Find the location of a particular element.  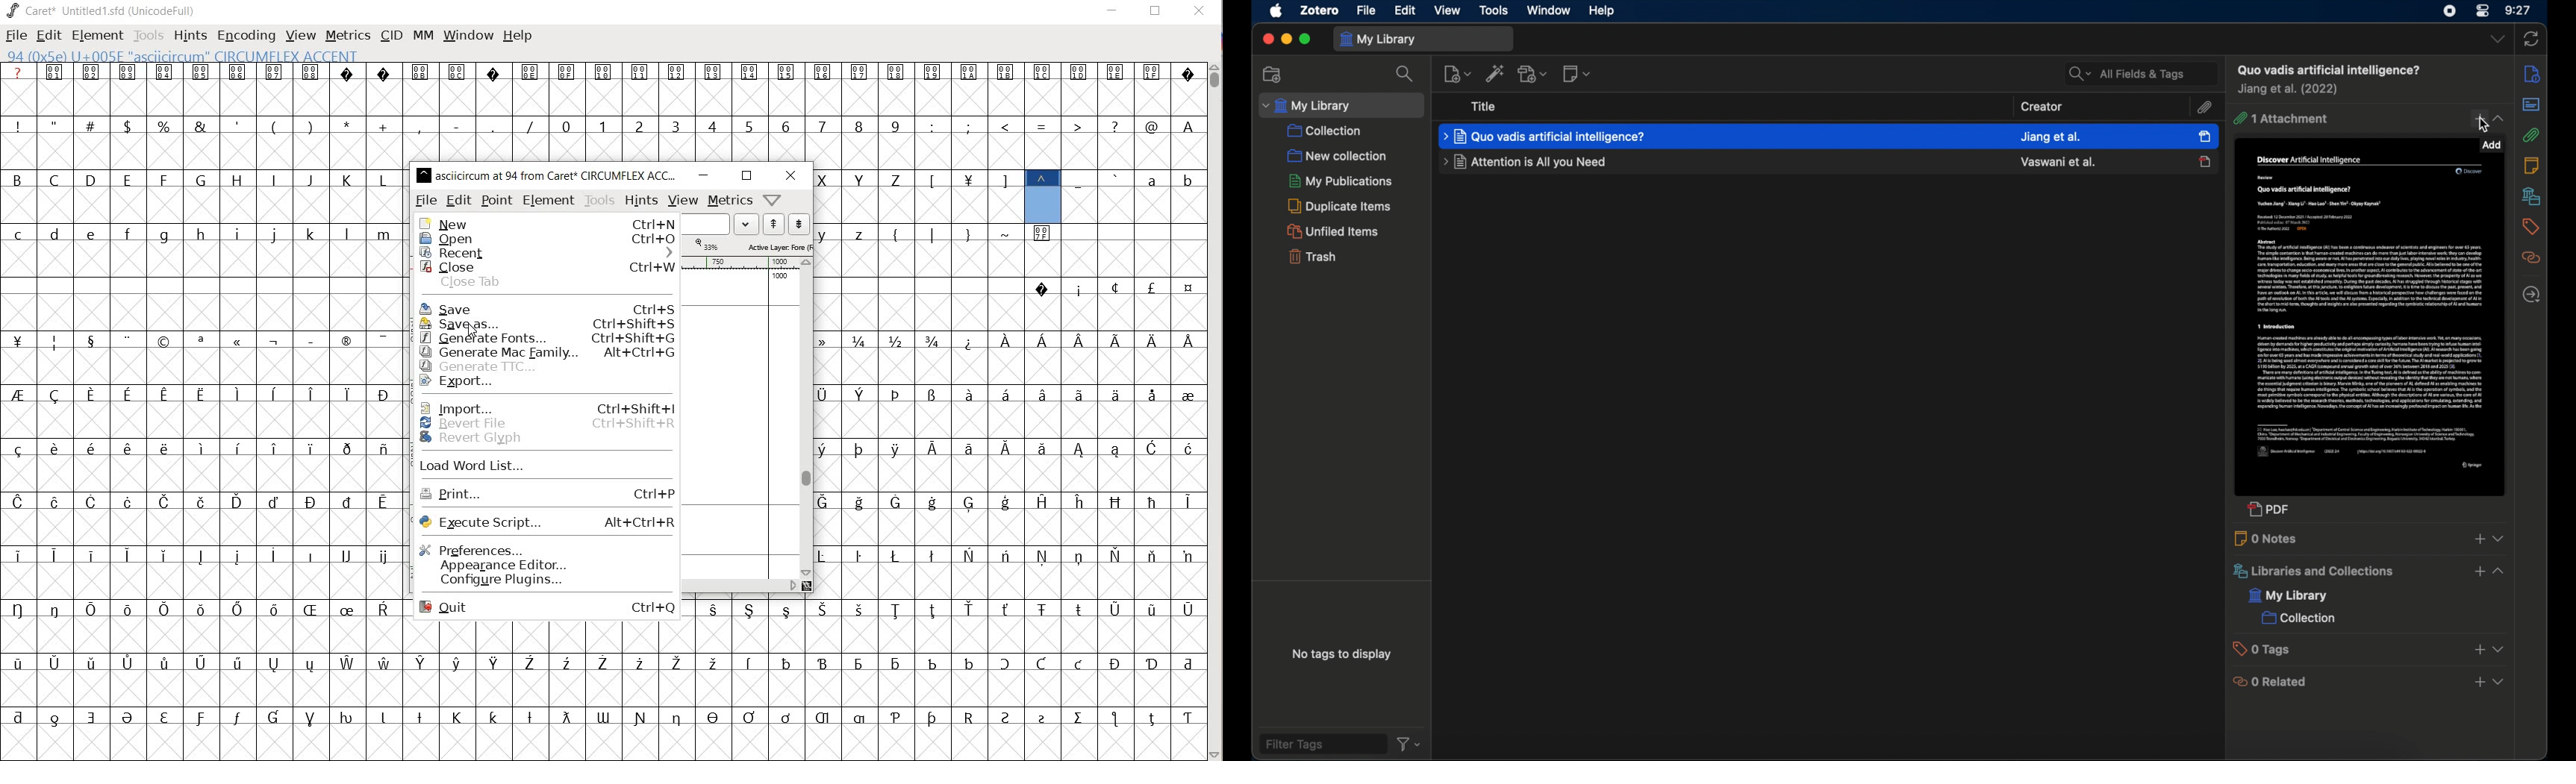

WINDOW is located at coordinates (467, 34).